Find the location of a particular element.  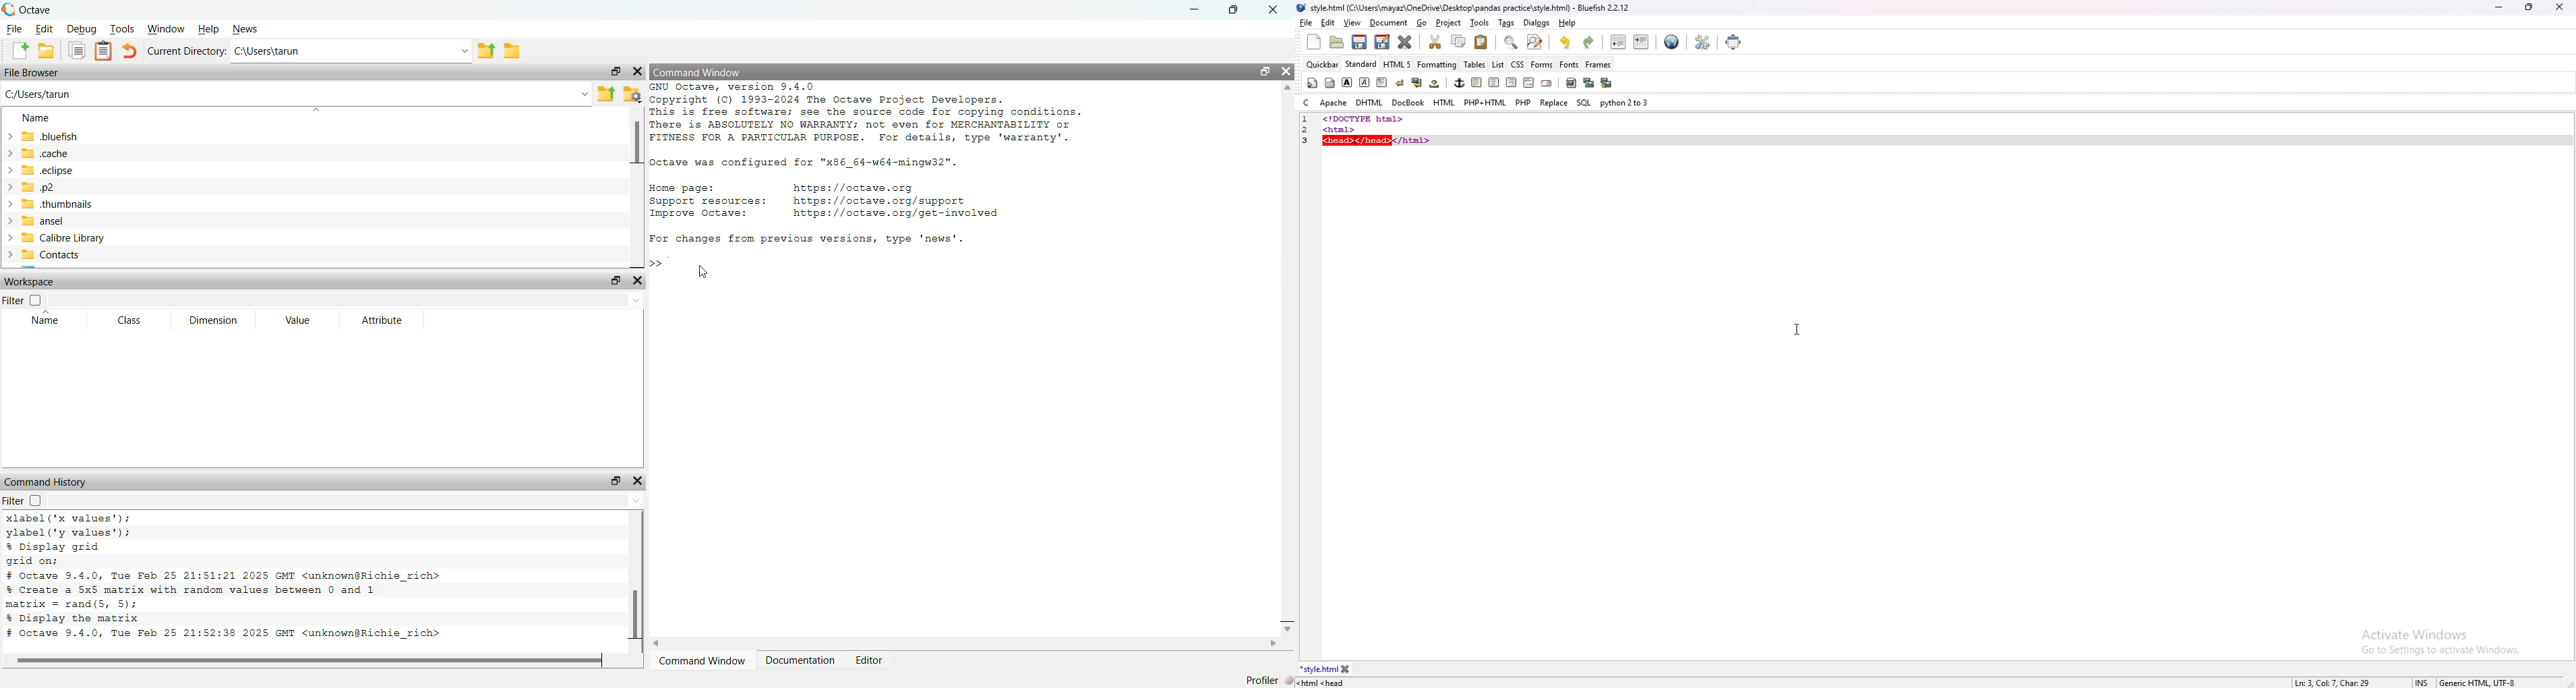

line number is located at coordinates (1309, 140).